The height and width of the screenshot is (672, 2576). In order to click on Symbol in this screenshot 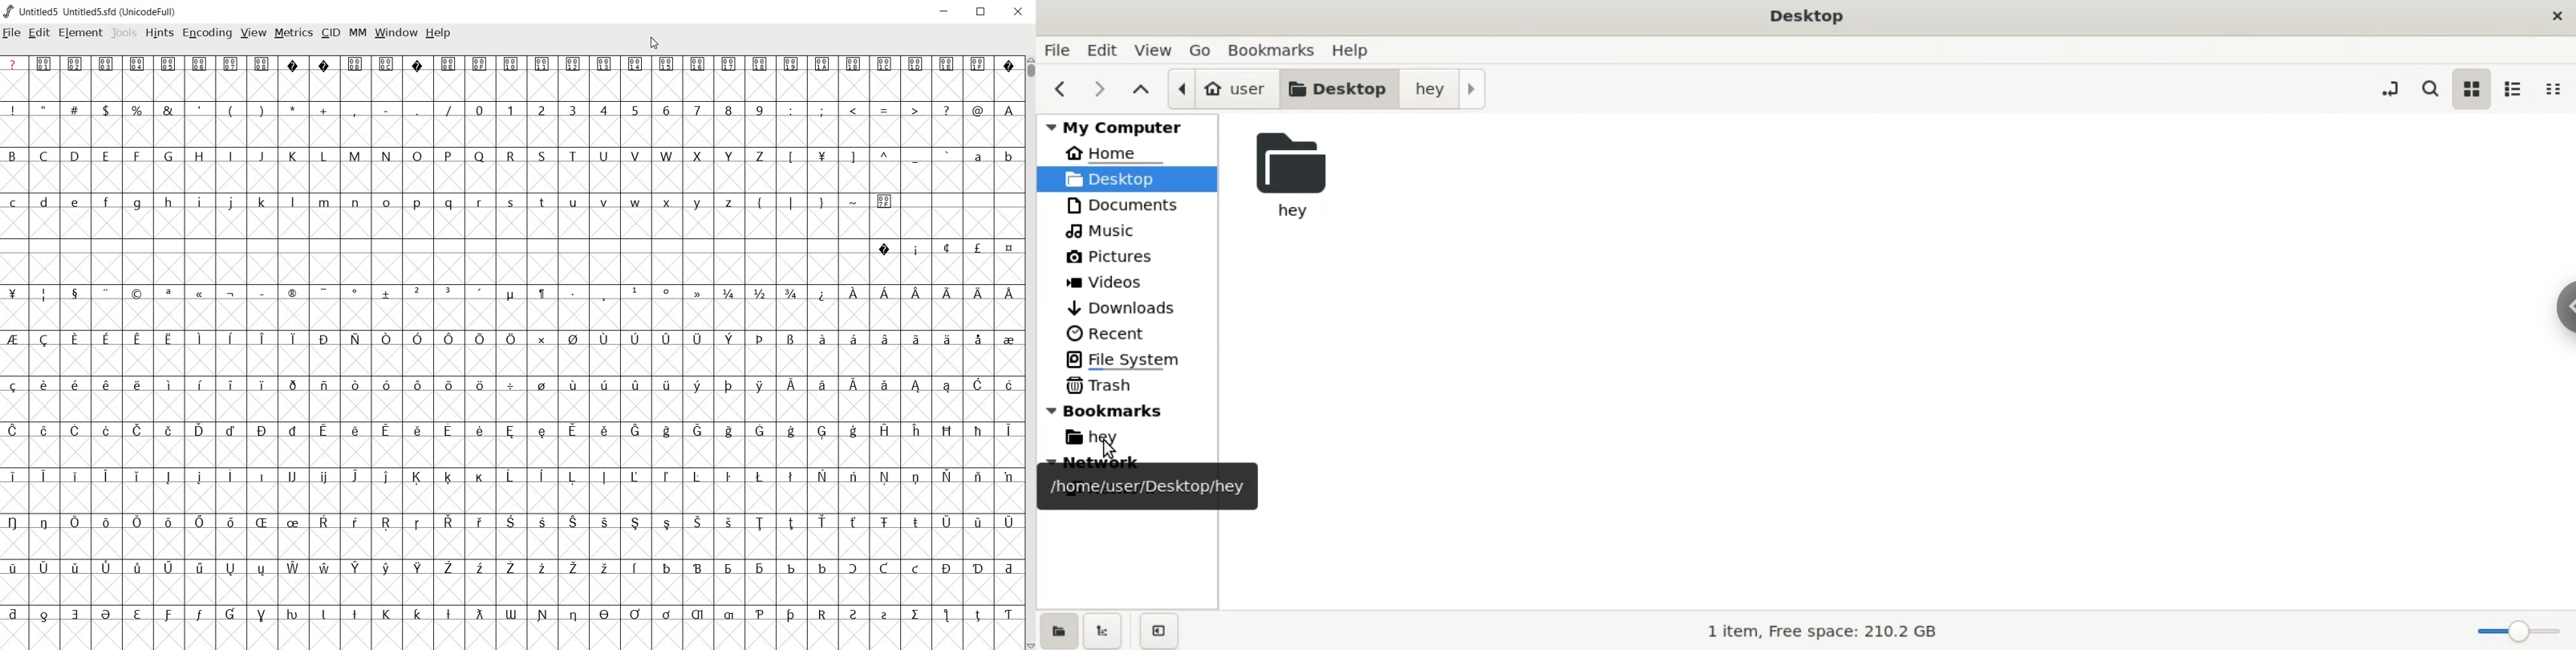, I will do `click(572, 385)`.